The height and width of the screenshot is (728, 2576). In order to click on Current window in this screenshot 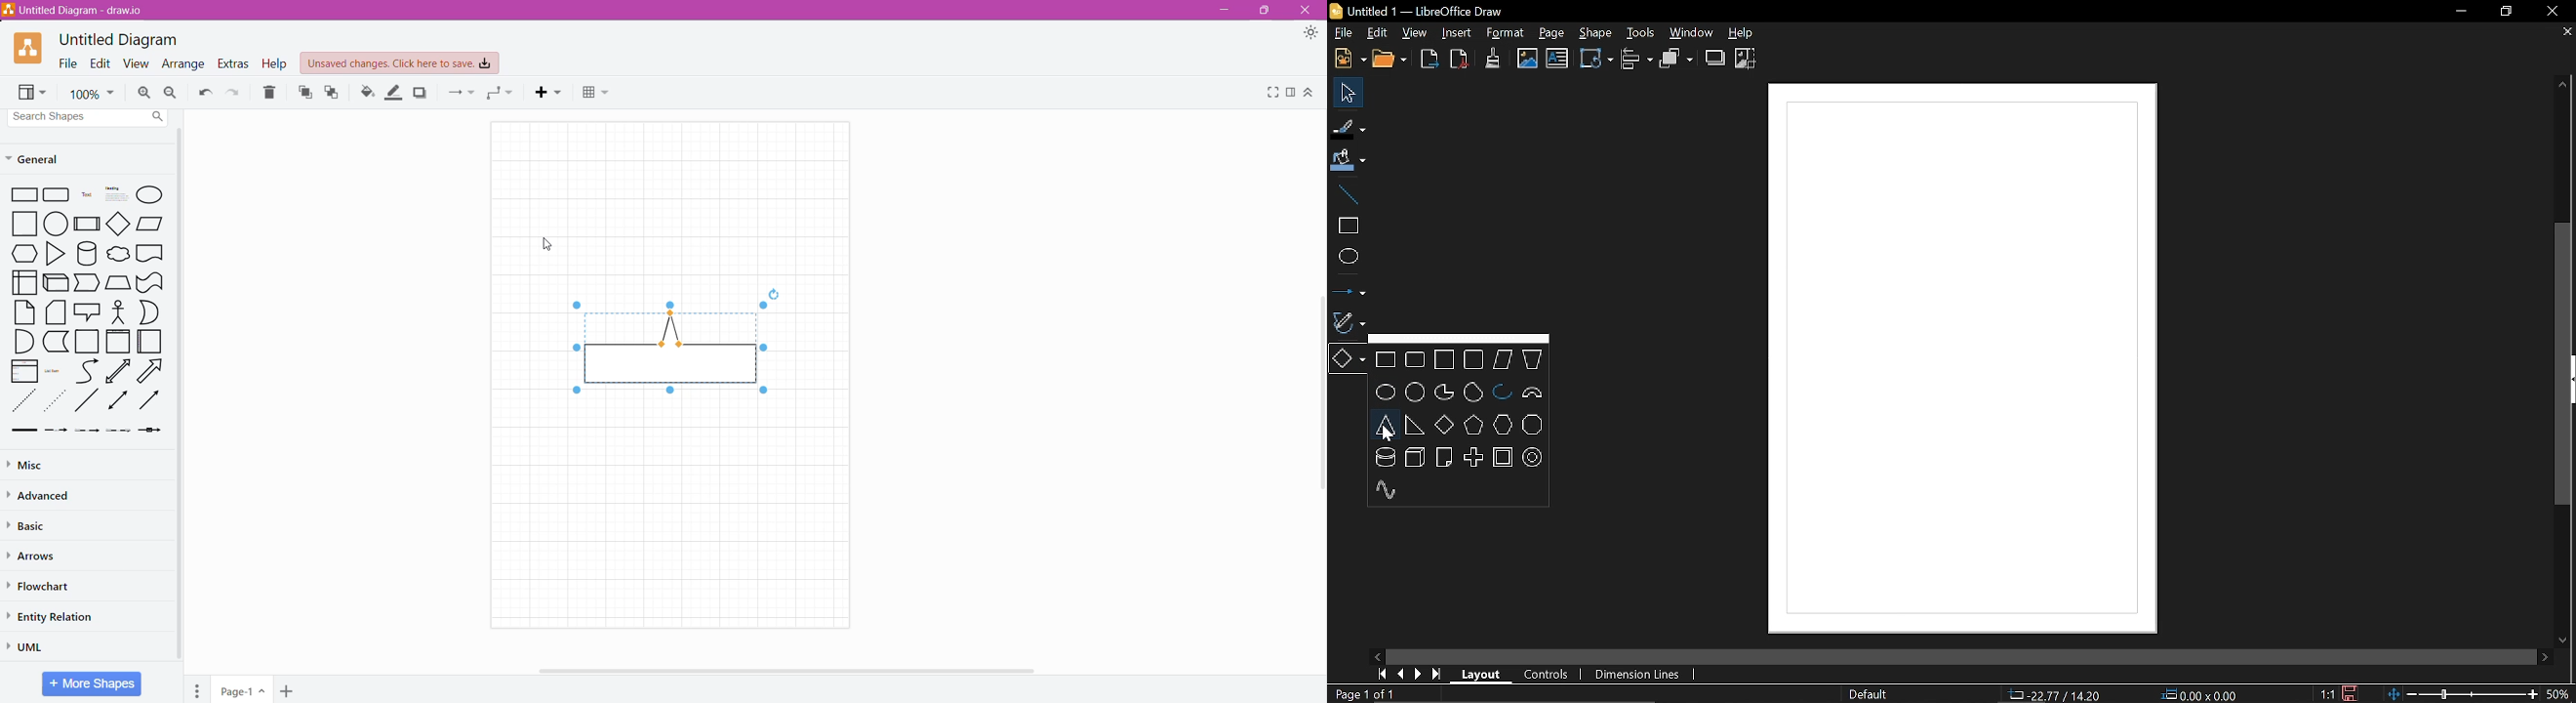, I will do `click(1425, 10)`.